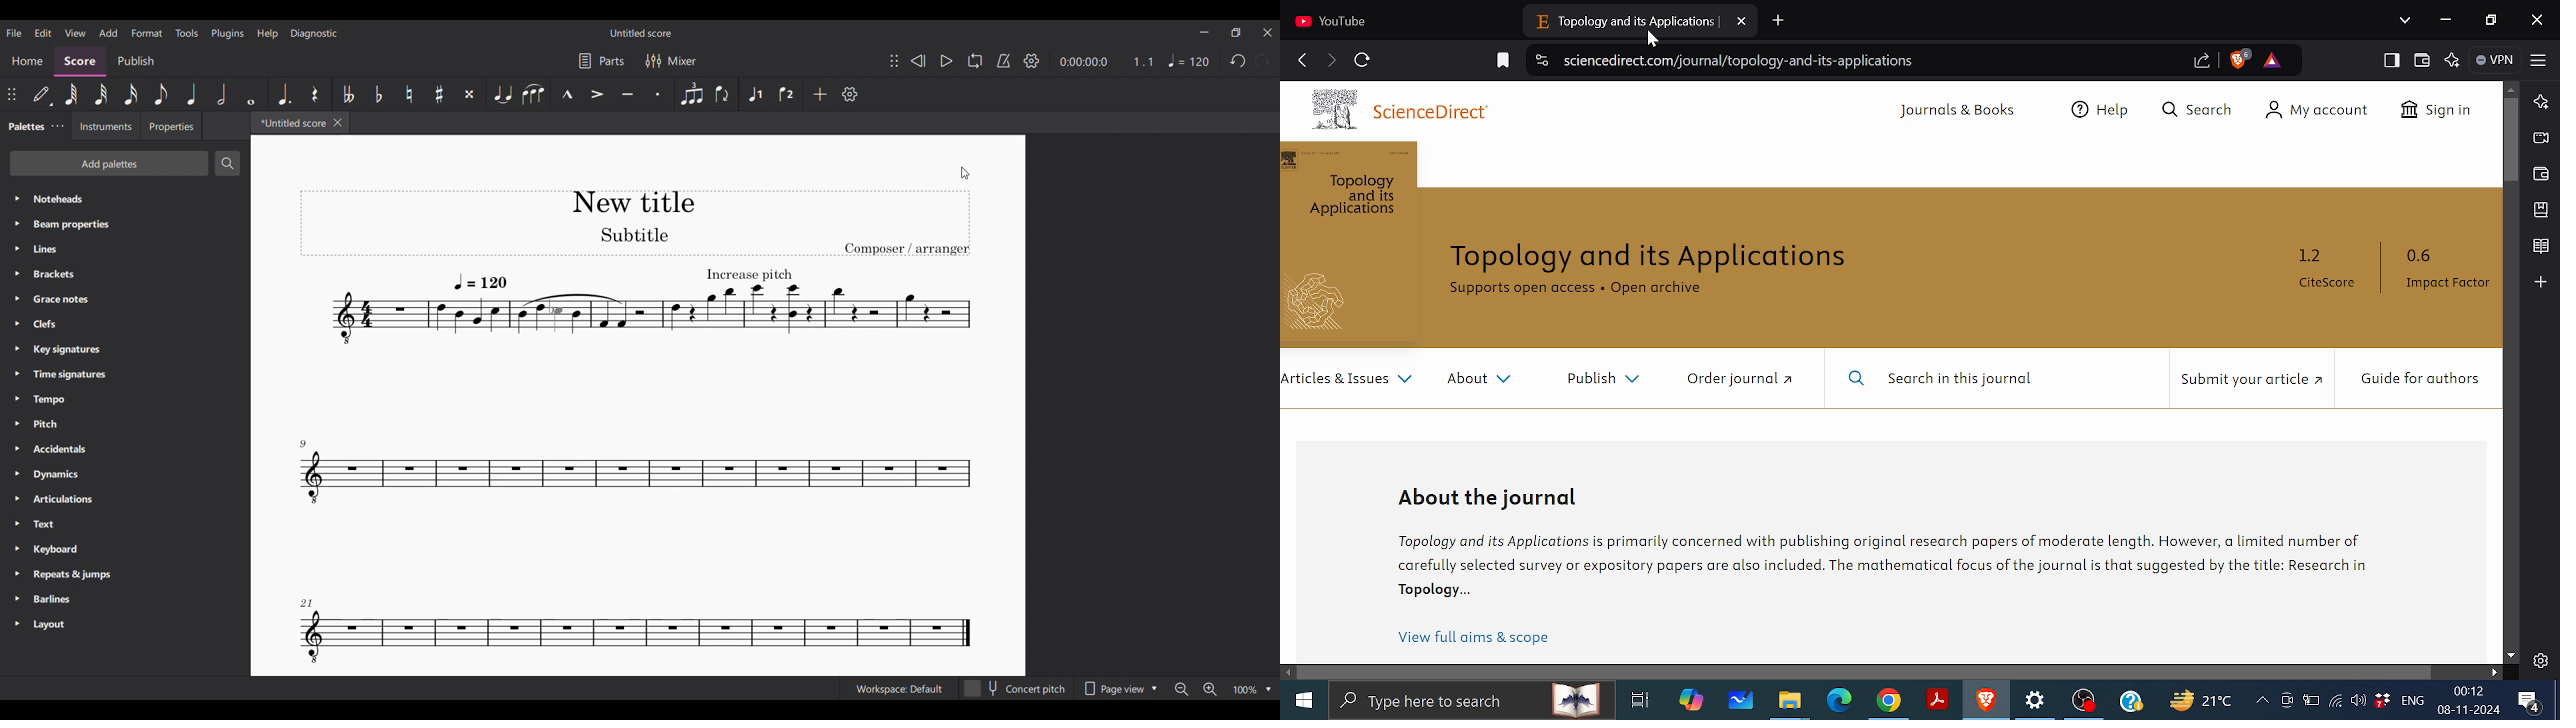  What do you see at coordinates (975, 61) in the screenshot?
I see `Loop playback` at bounding box center [975, 61].